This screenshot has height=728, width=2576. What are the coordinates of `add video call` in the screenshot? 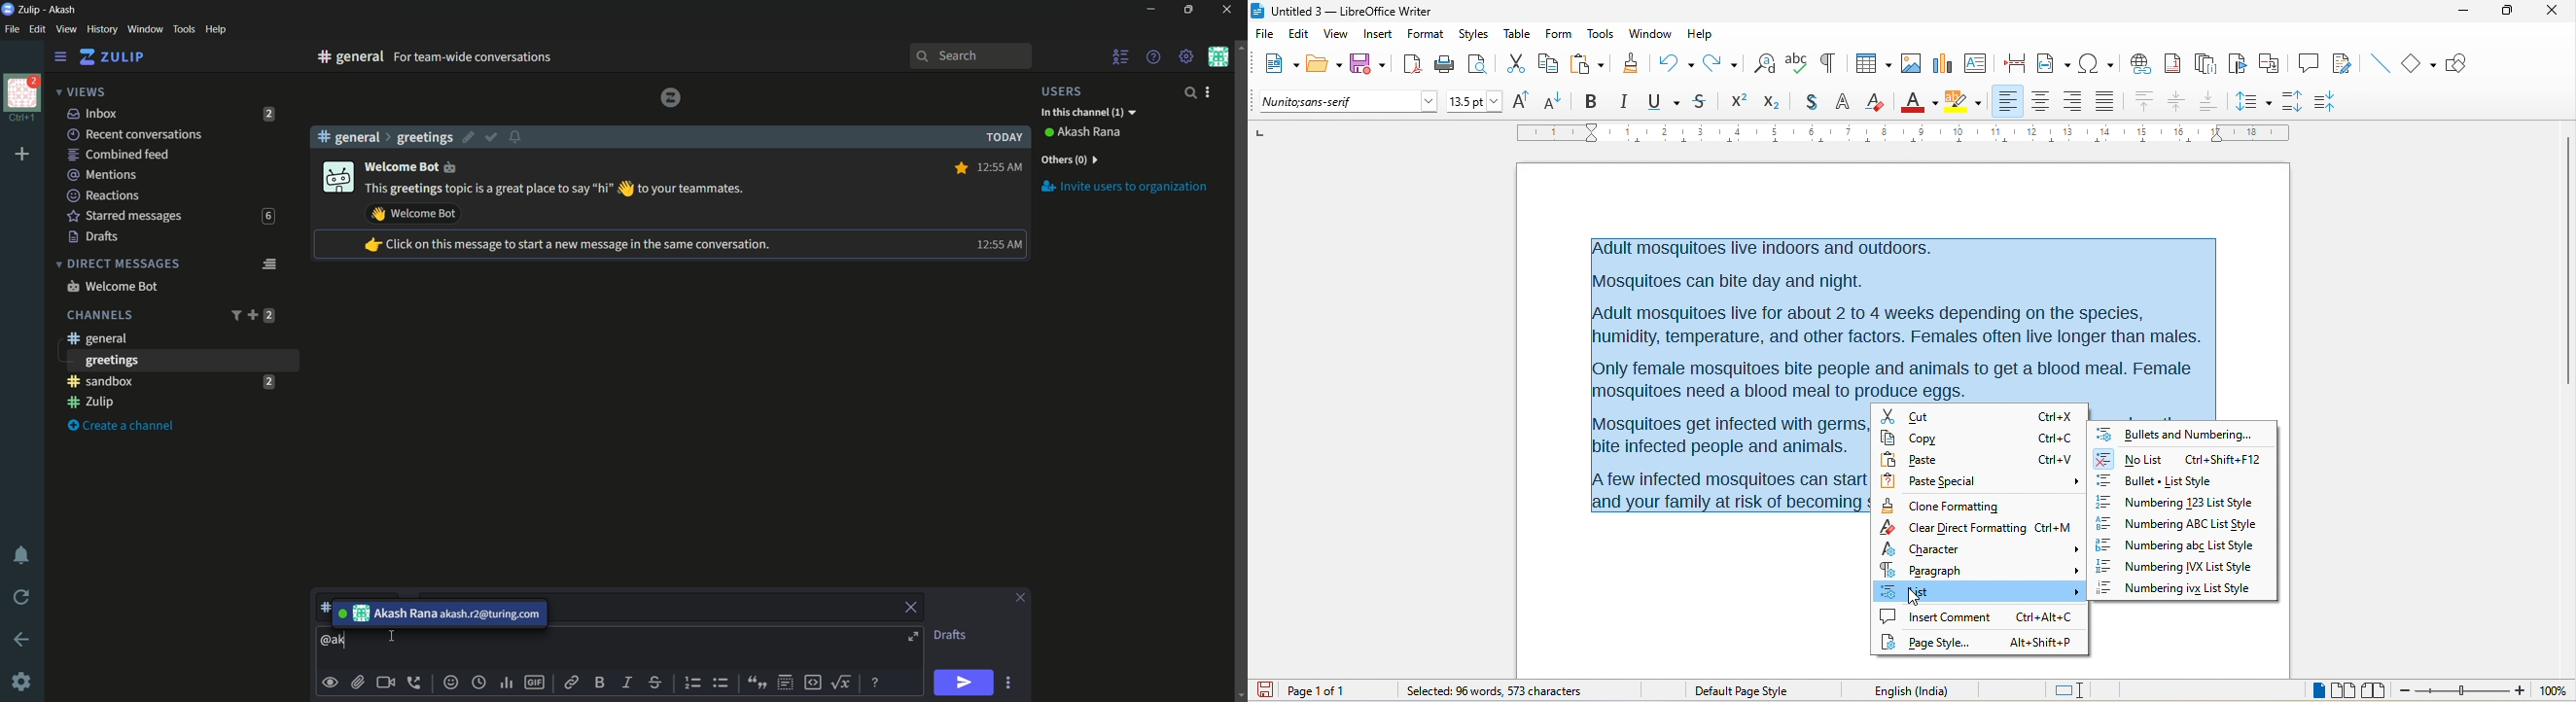 It's located at (386, 682).